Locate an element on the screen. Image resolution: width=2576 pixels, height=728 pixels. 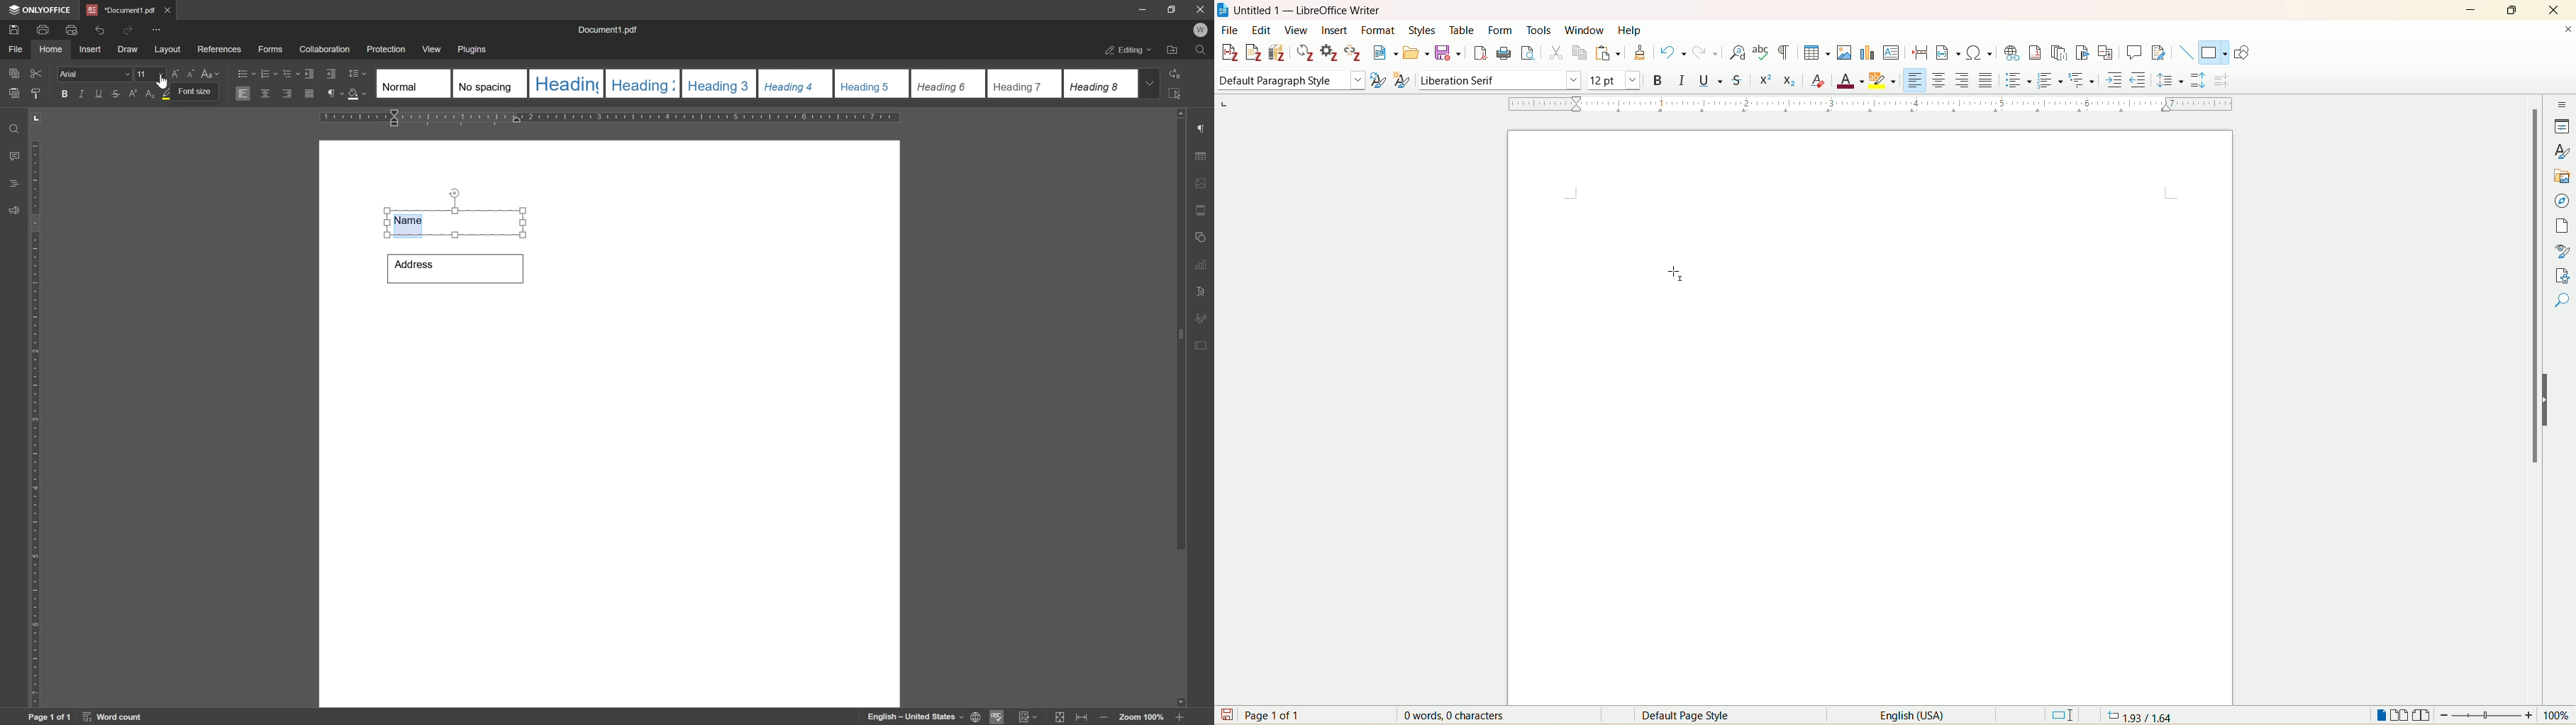
word count is located at coordinates (115, 717).